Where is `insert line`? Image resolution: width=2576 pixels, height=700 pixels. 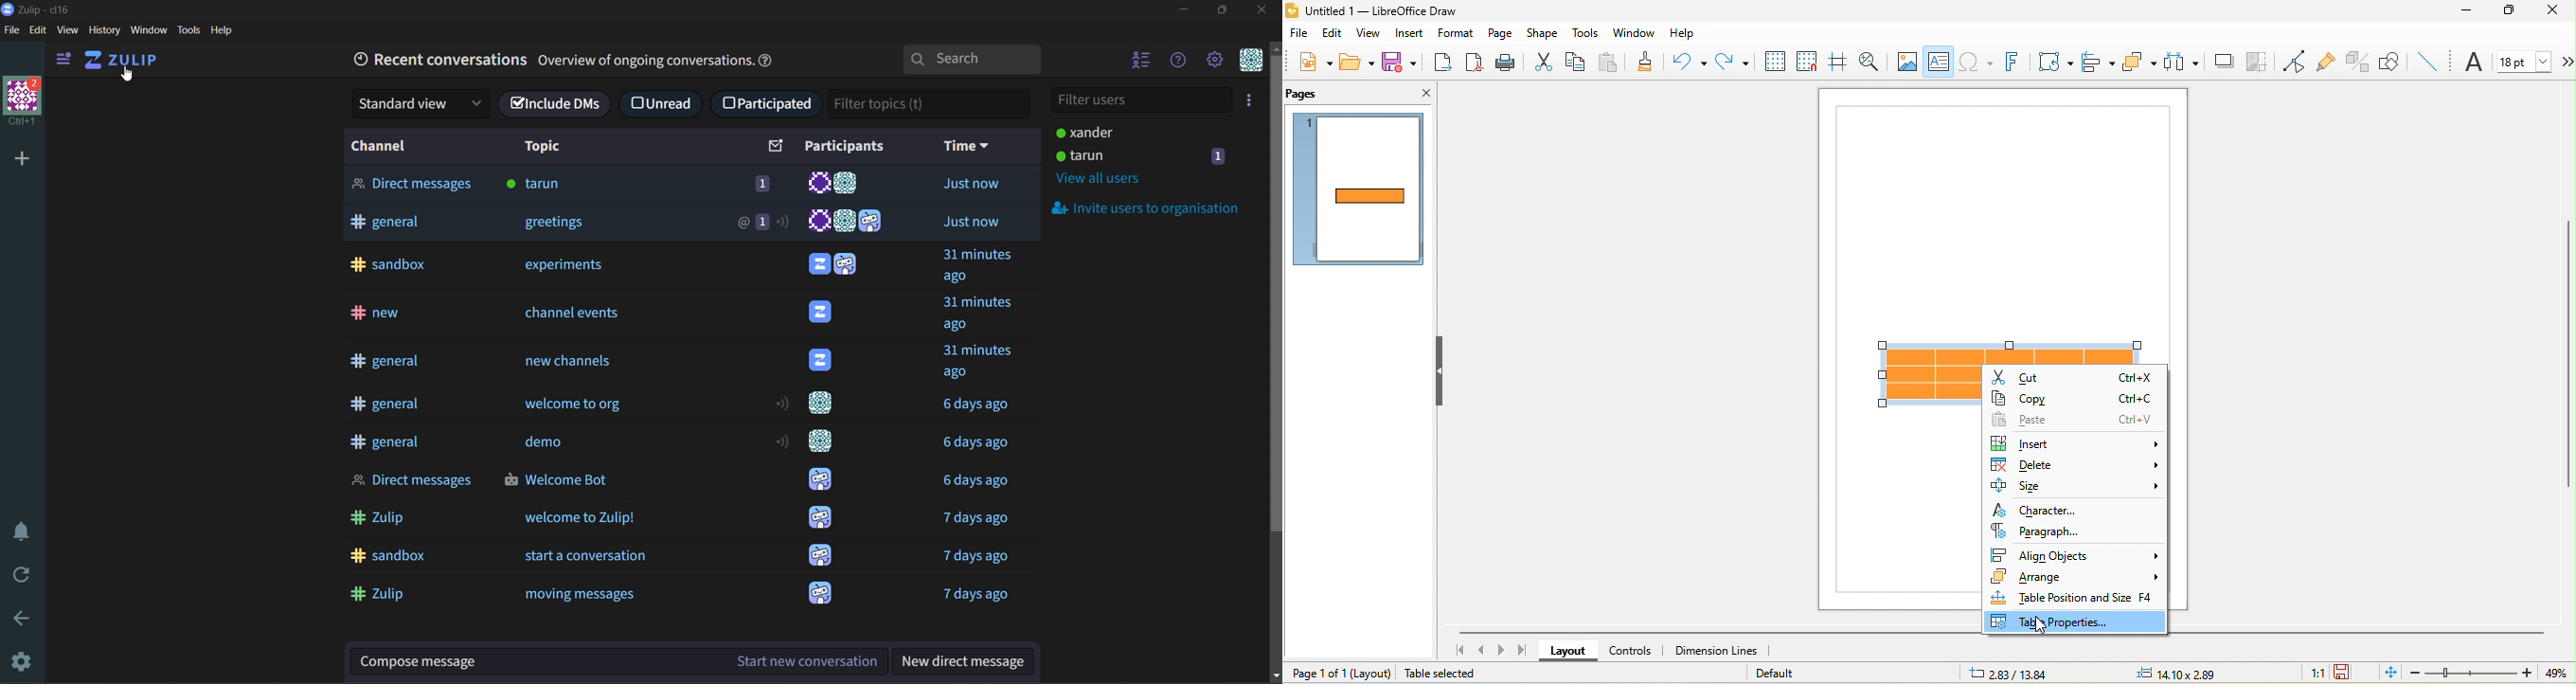 insert line is located at coordinates (2427, 61).